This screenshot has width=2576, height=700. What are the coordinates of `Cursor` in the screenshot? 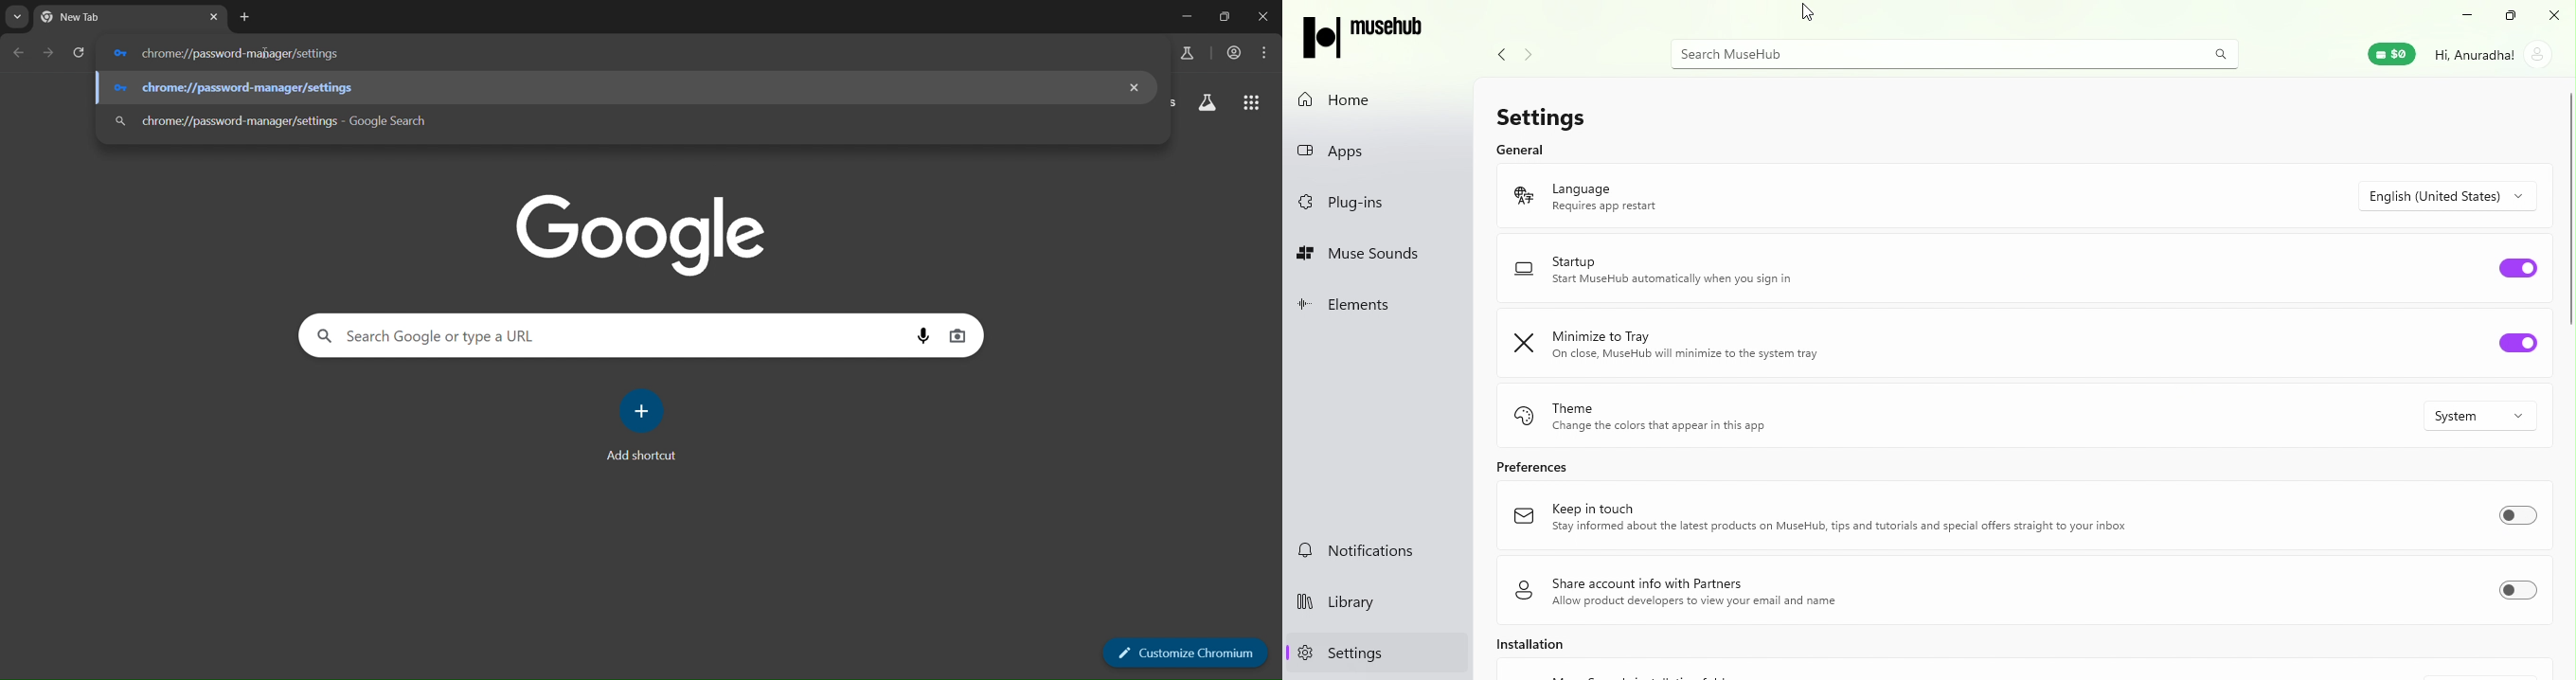 It's located at (1810, 14).